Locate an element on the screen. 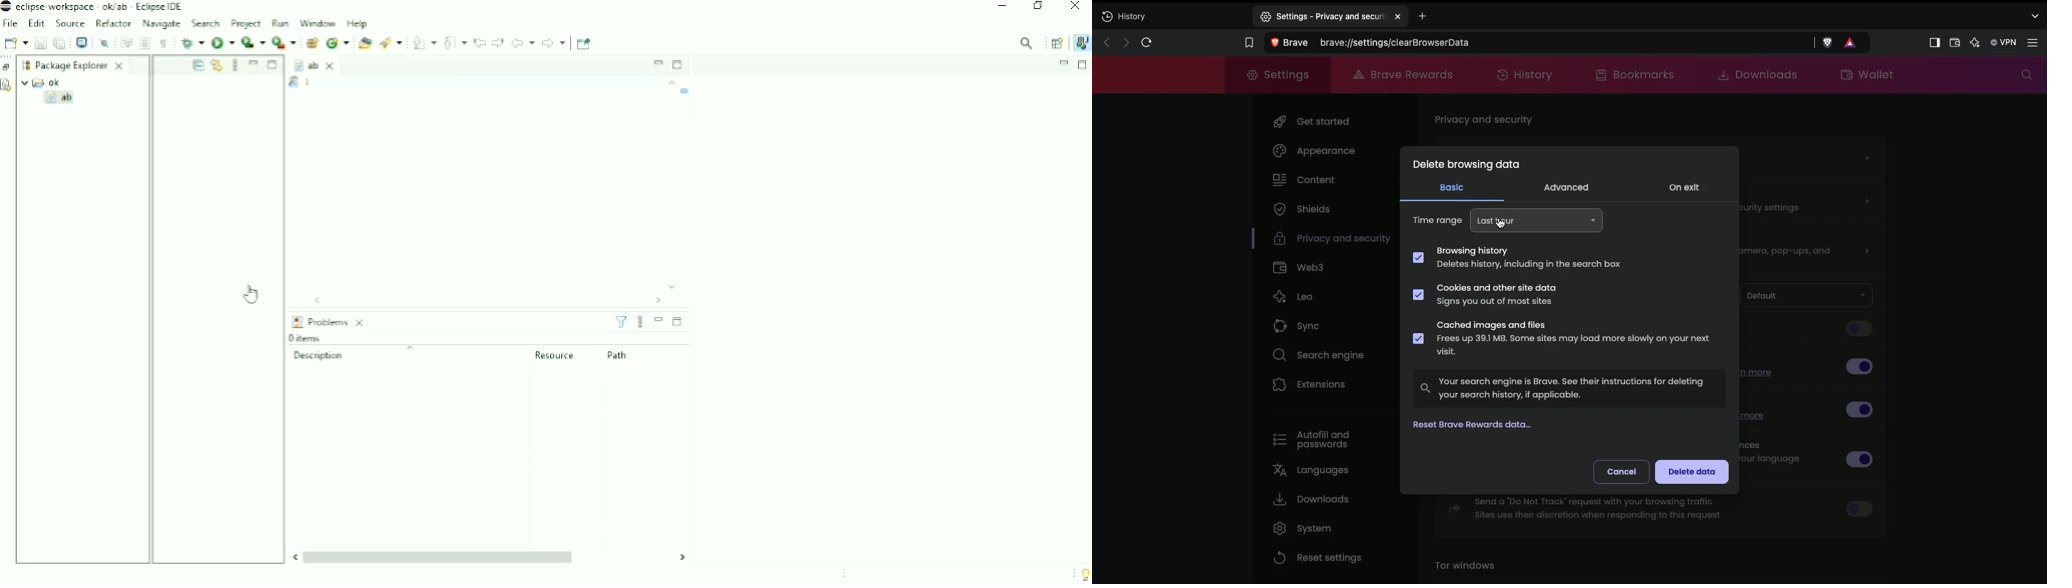  View menu is located at coordinates (640, 323).